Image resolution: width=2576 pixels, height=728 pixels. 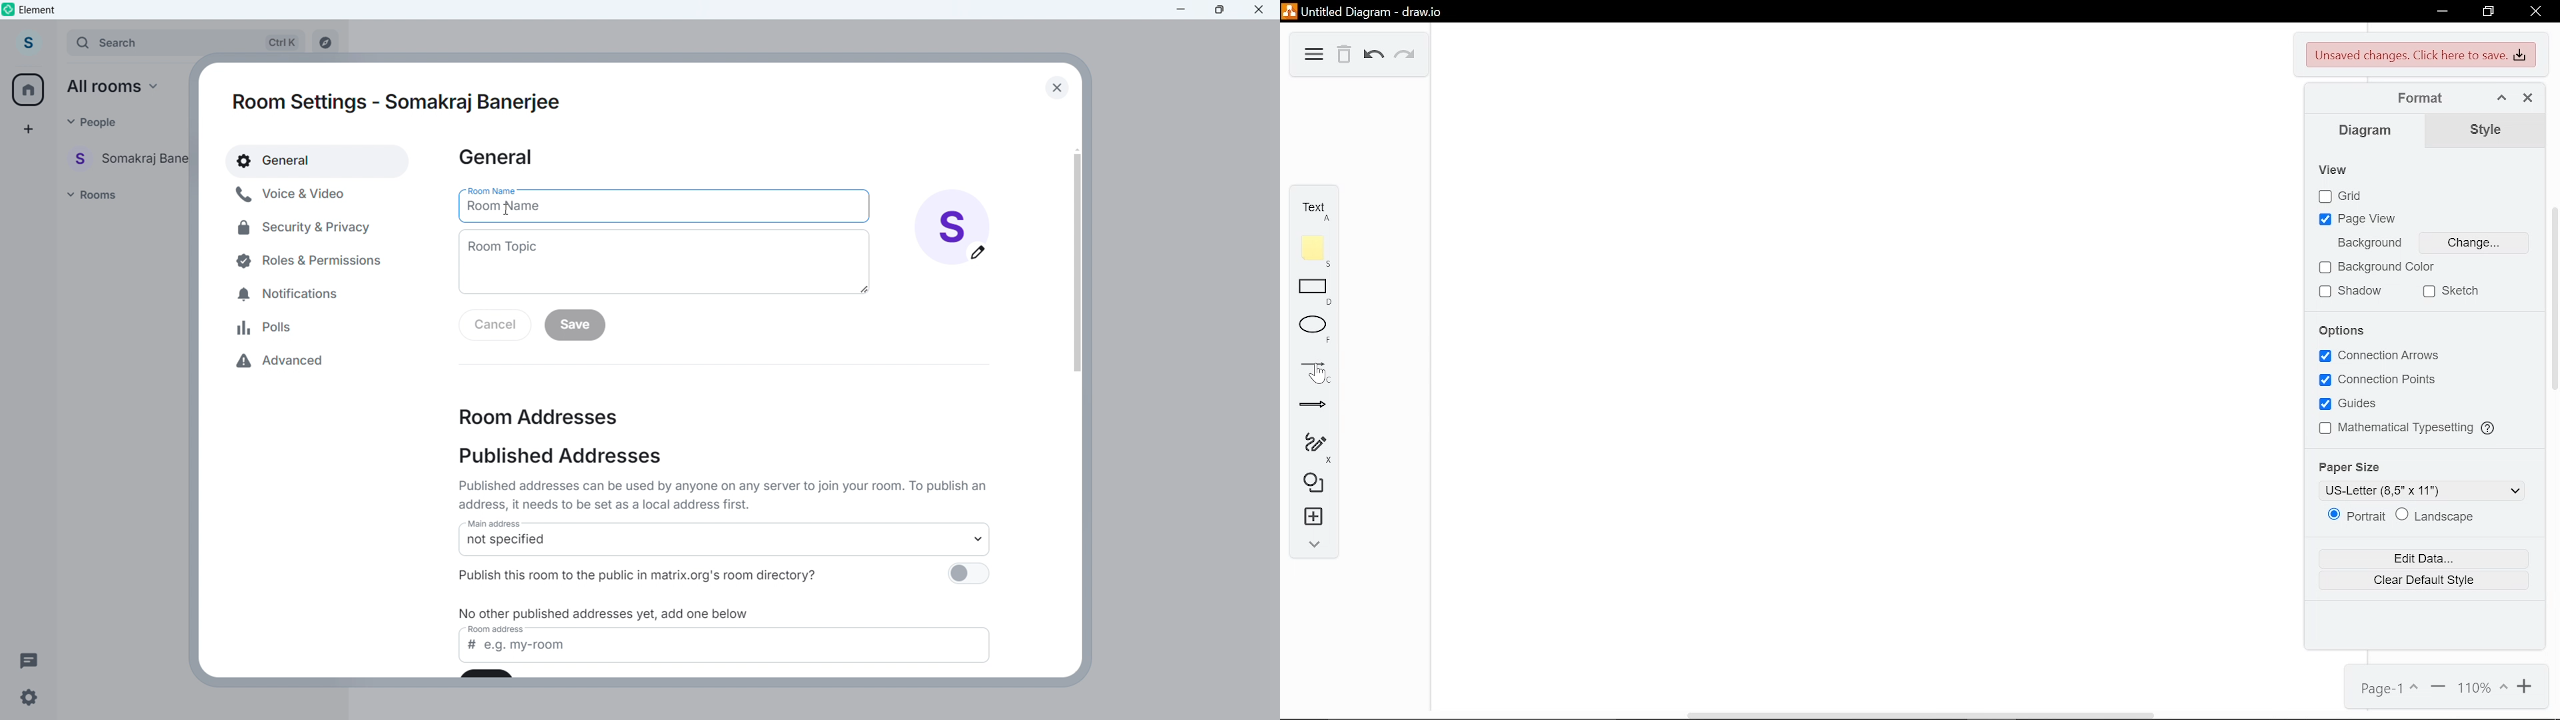 I want to click on Shapes, so click(x=1313, y=485).